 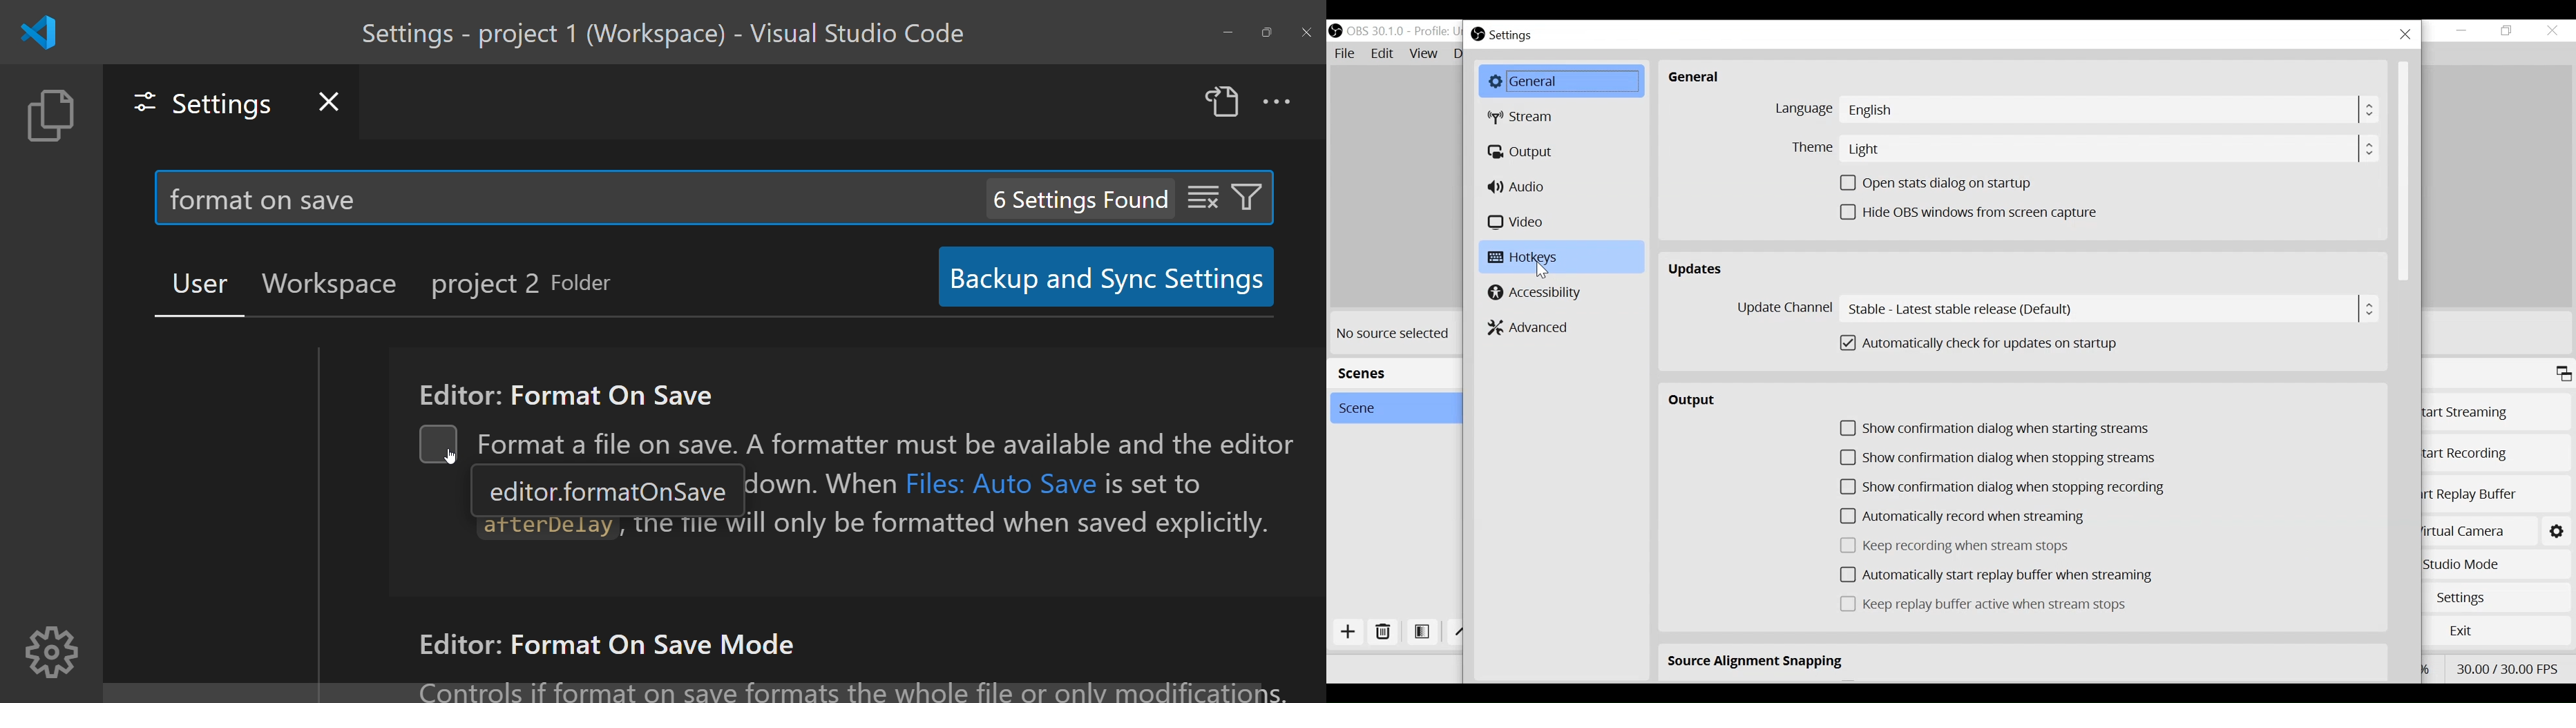 I want to click on (un)check Automatically check for updates on startup, so click(x=1986, y=344).